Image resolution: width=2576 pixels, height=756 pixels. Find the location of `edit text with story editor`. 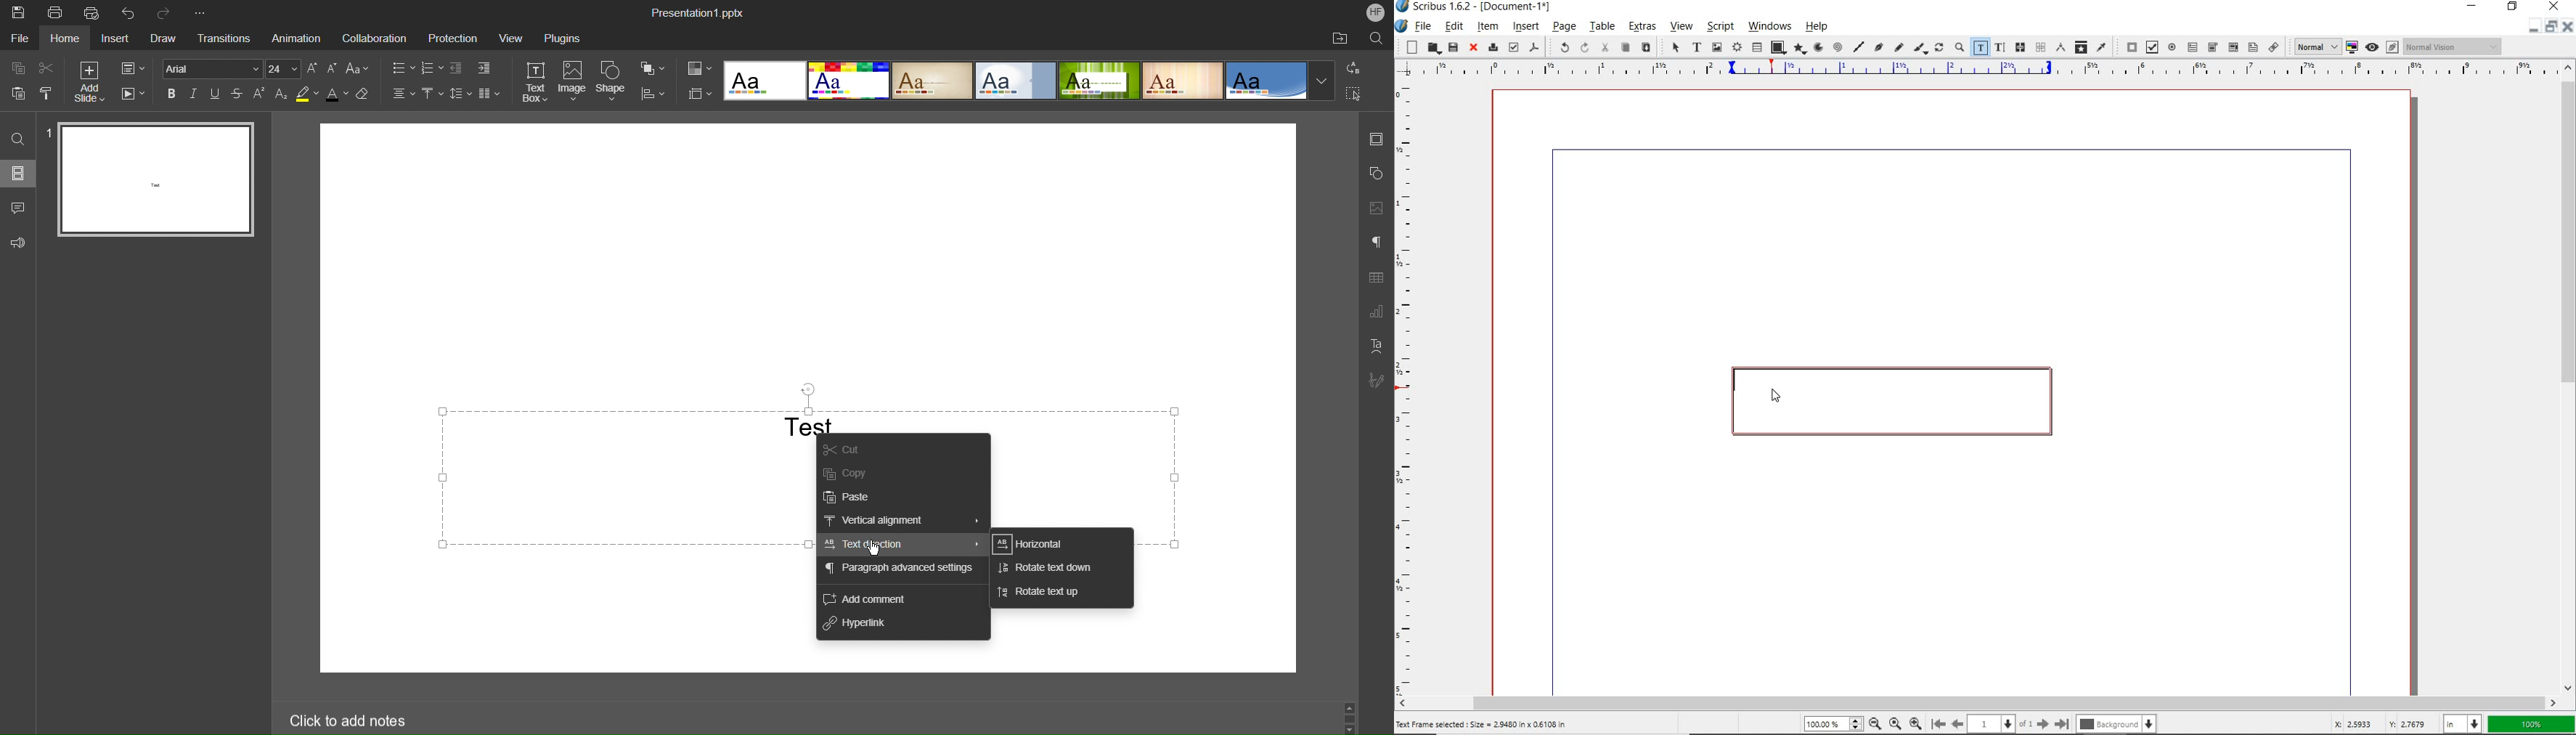

edit text with story editor is located at coordinates (1999, 47).